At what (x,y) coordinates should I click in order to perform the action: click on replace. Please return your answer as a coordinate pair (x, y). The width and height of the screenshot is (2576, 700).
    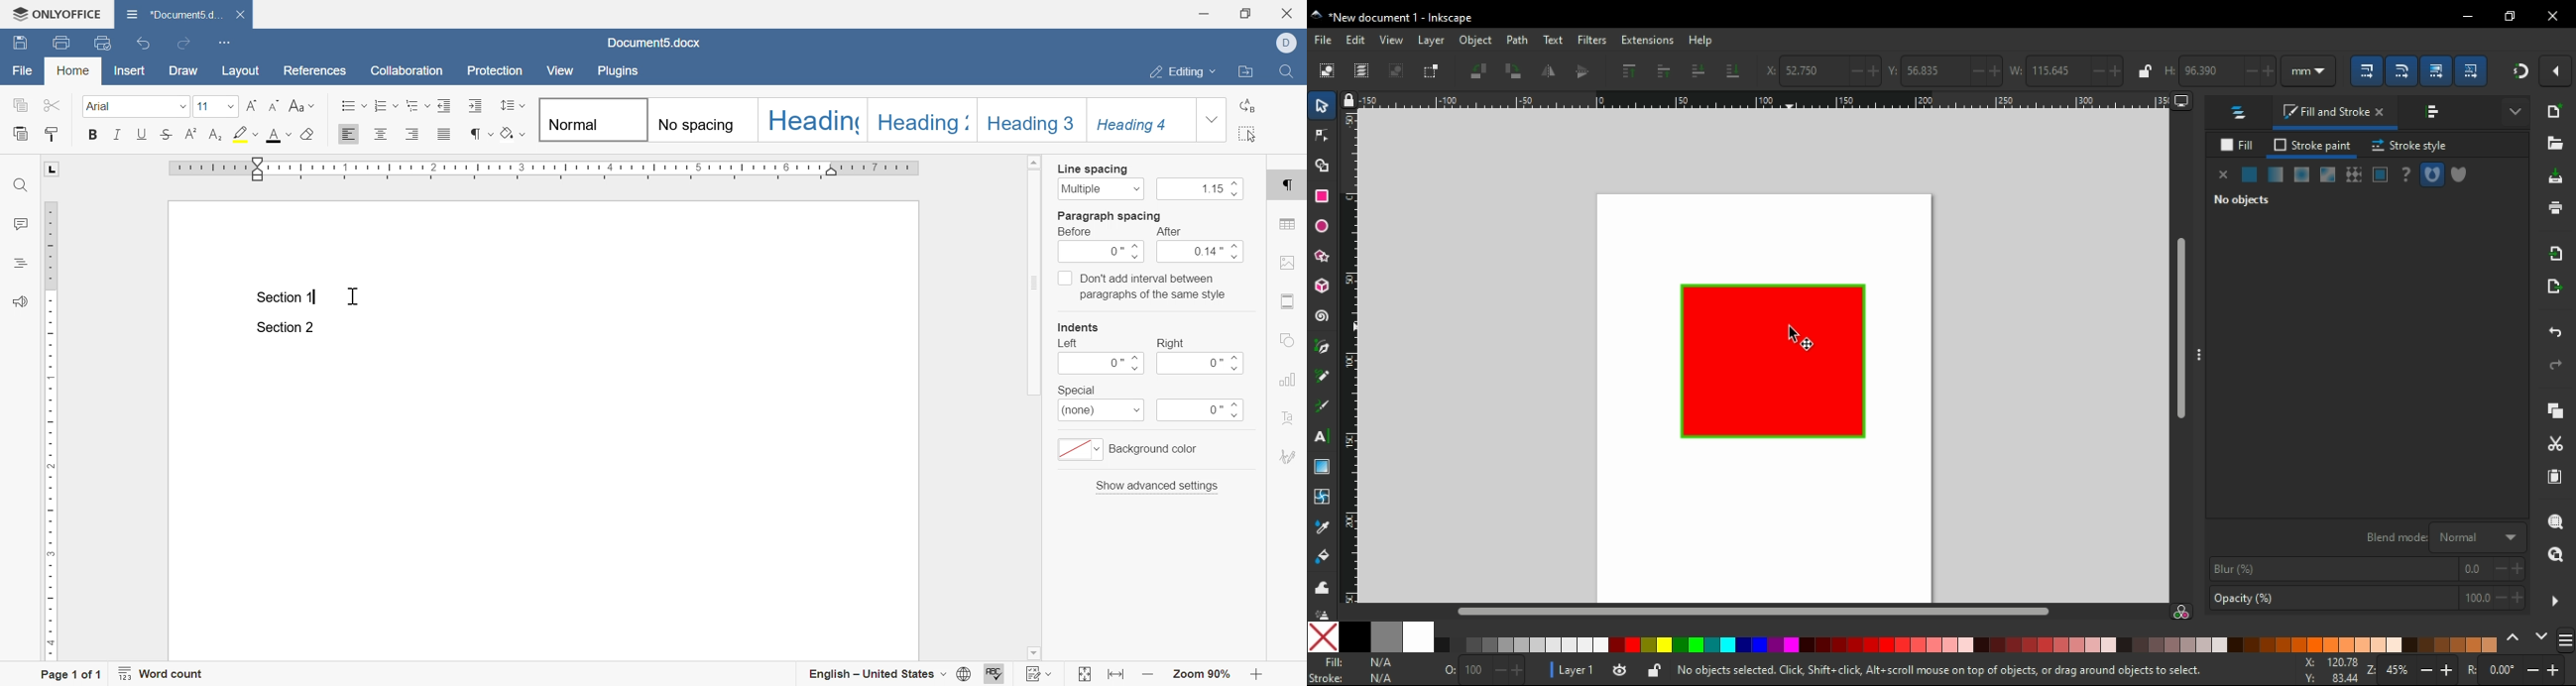
    Looking at the image, I should click on (1248, 106).